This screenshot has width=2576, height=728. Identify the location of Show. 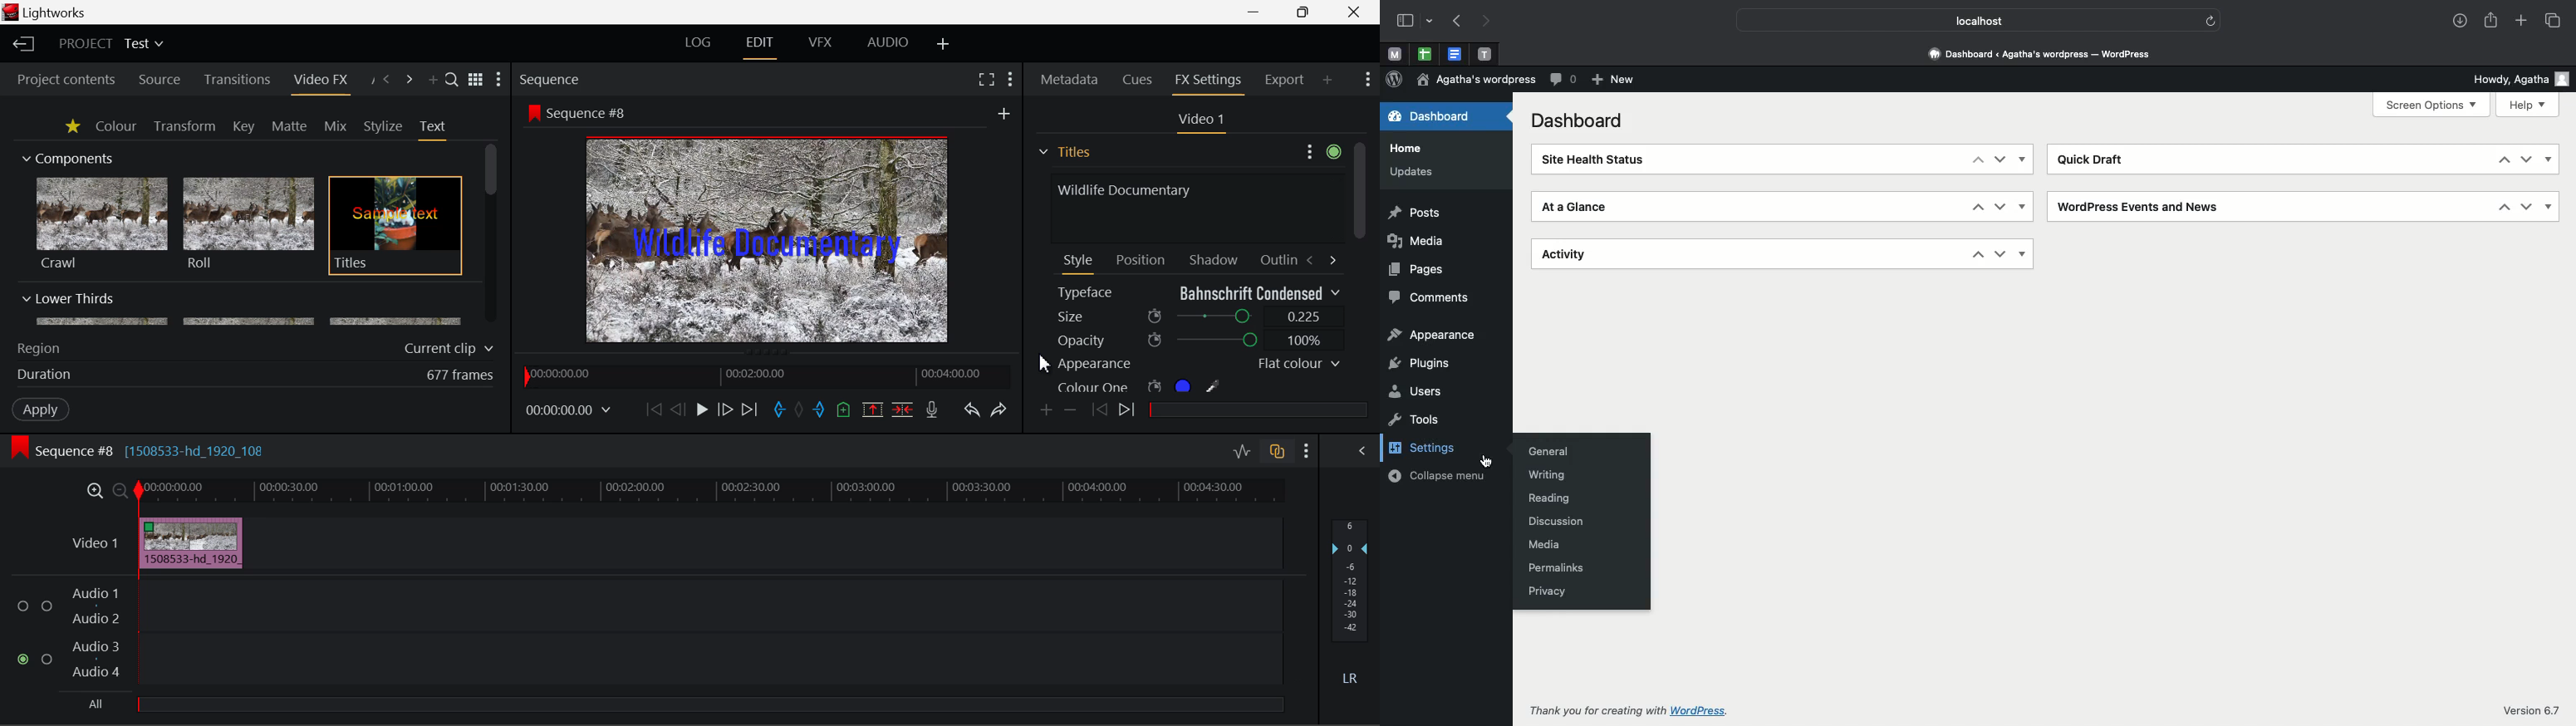
(2549, 160).